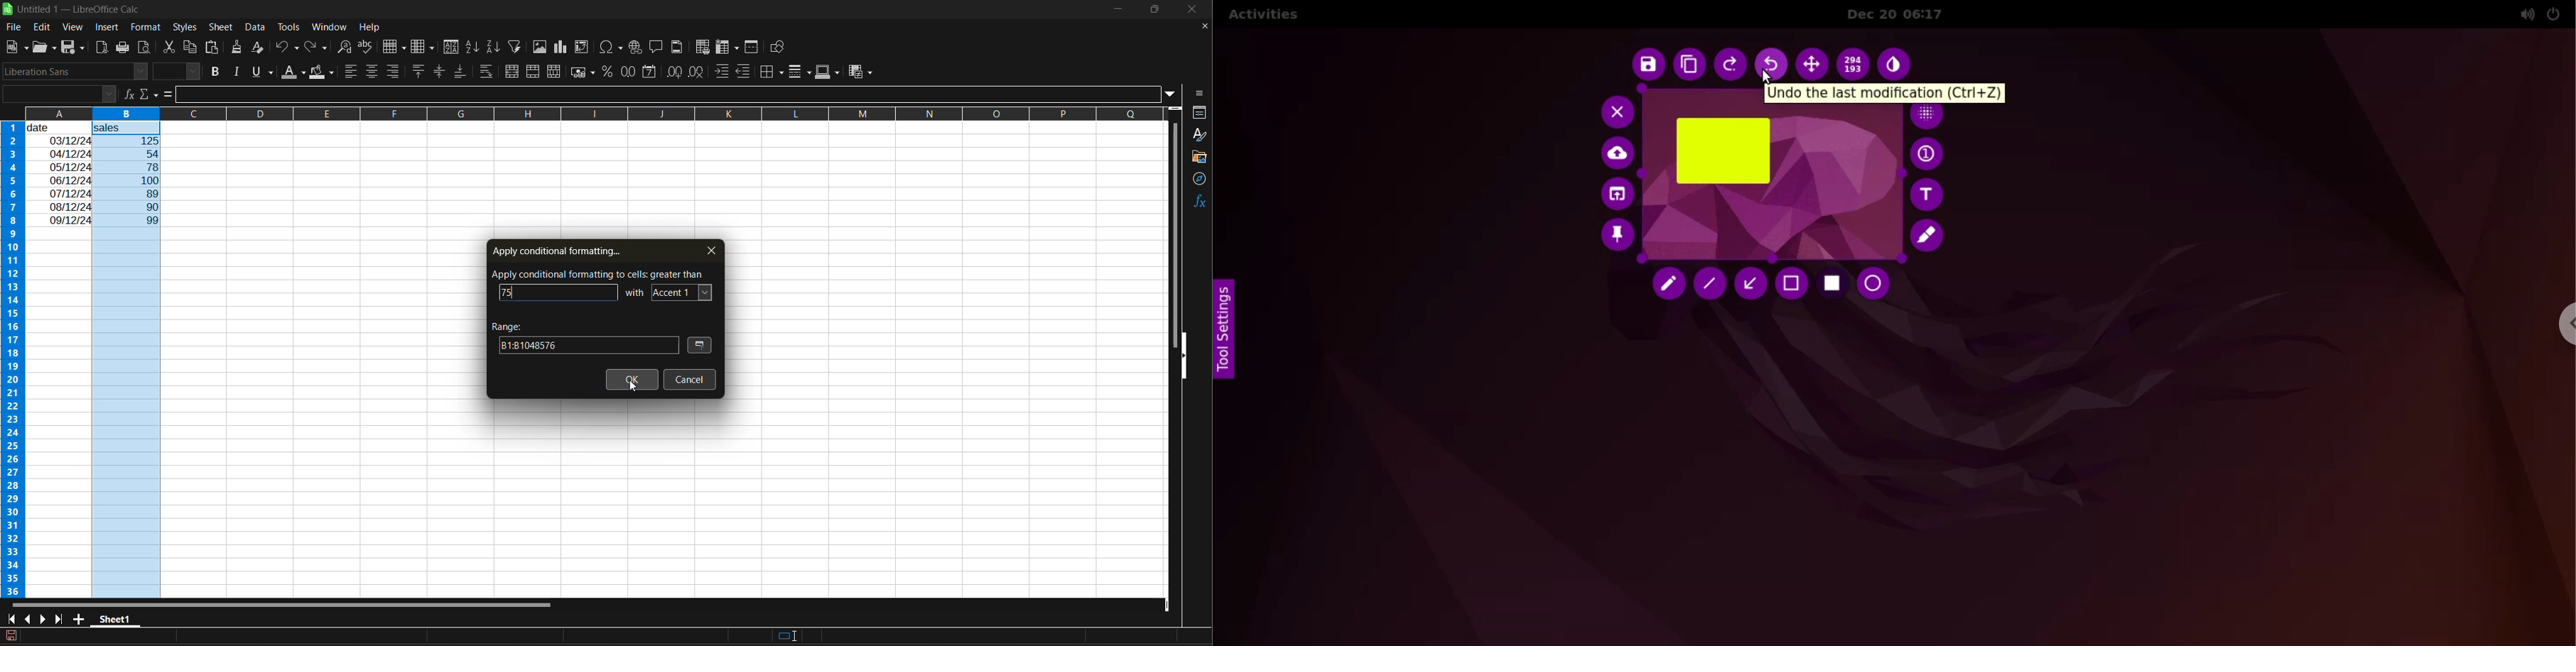 This screenshot has width=2576, height=672. What do you see at coordinates (143, 26) in the screenshot?
I see `format` at bounding box center [143, 26].